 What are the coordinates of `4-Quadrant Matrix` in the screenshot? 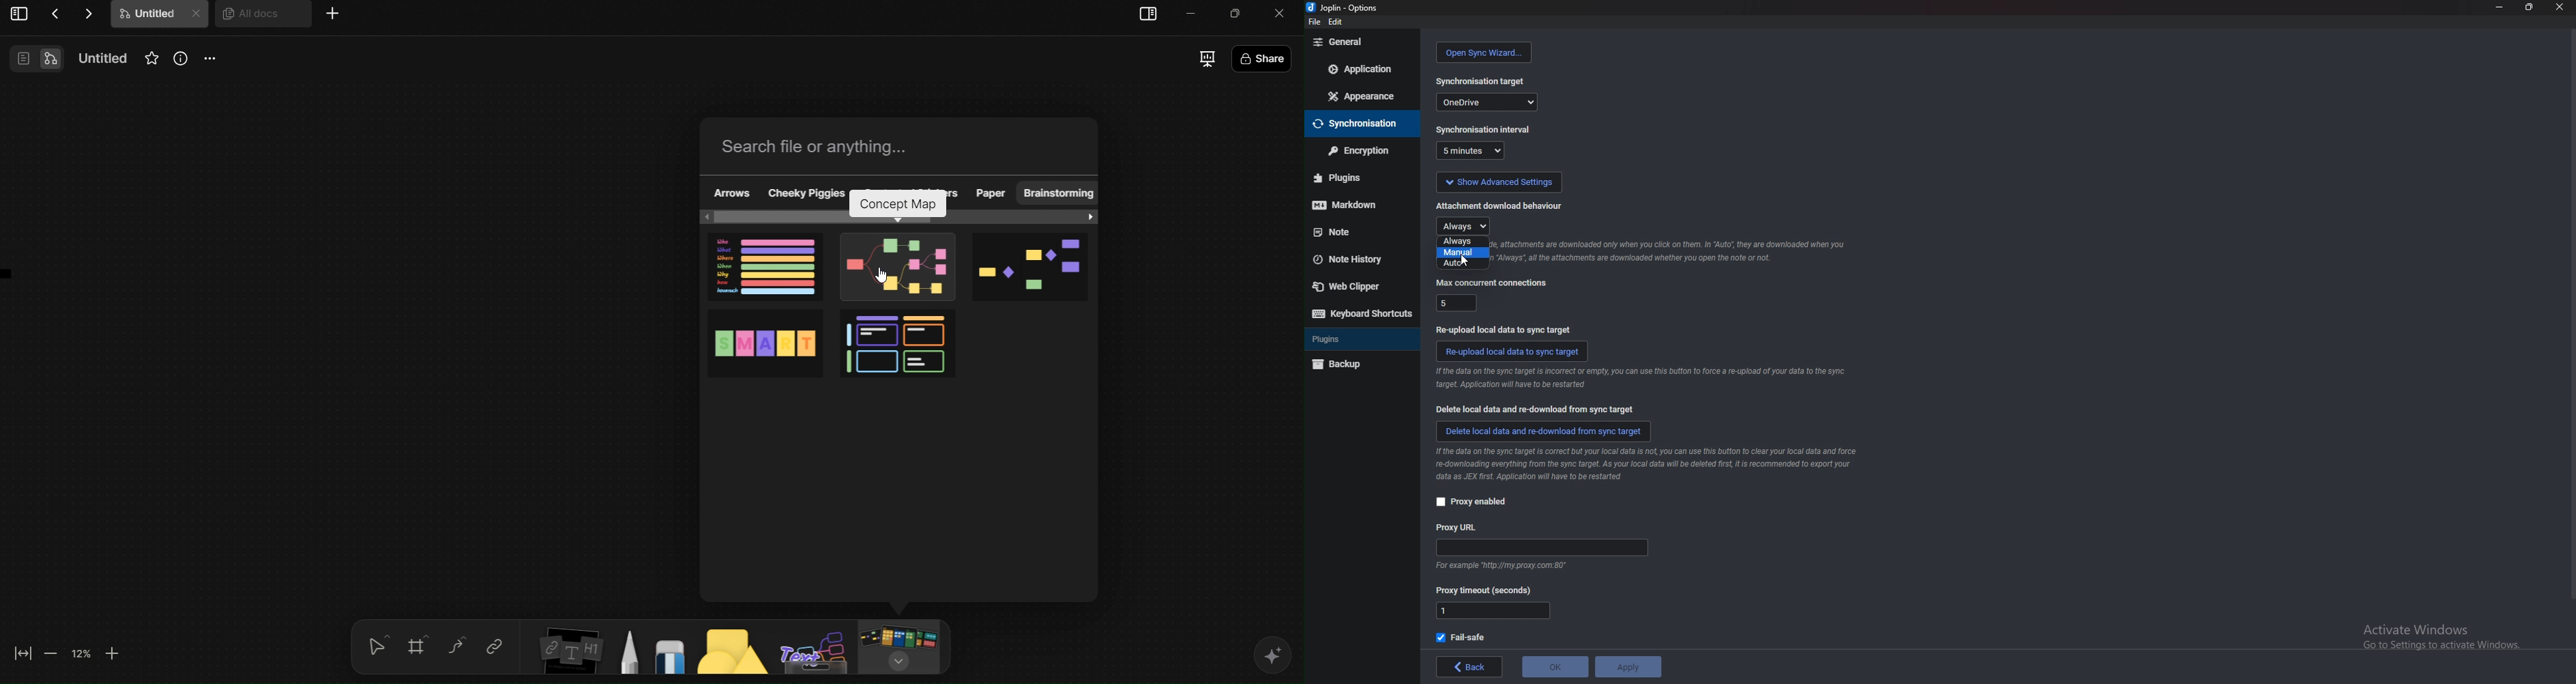 It's located at (894, 346).